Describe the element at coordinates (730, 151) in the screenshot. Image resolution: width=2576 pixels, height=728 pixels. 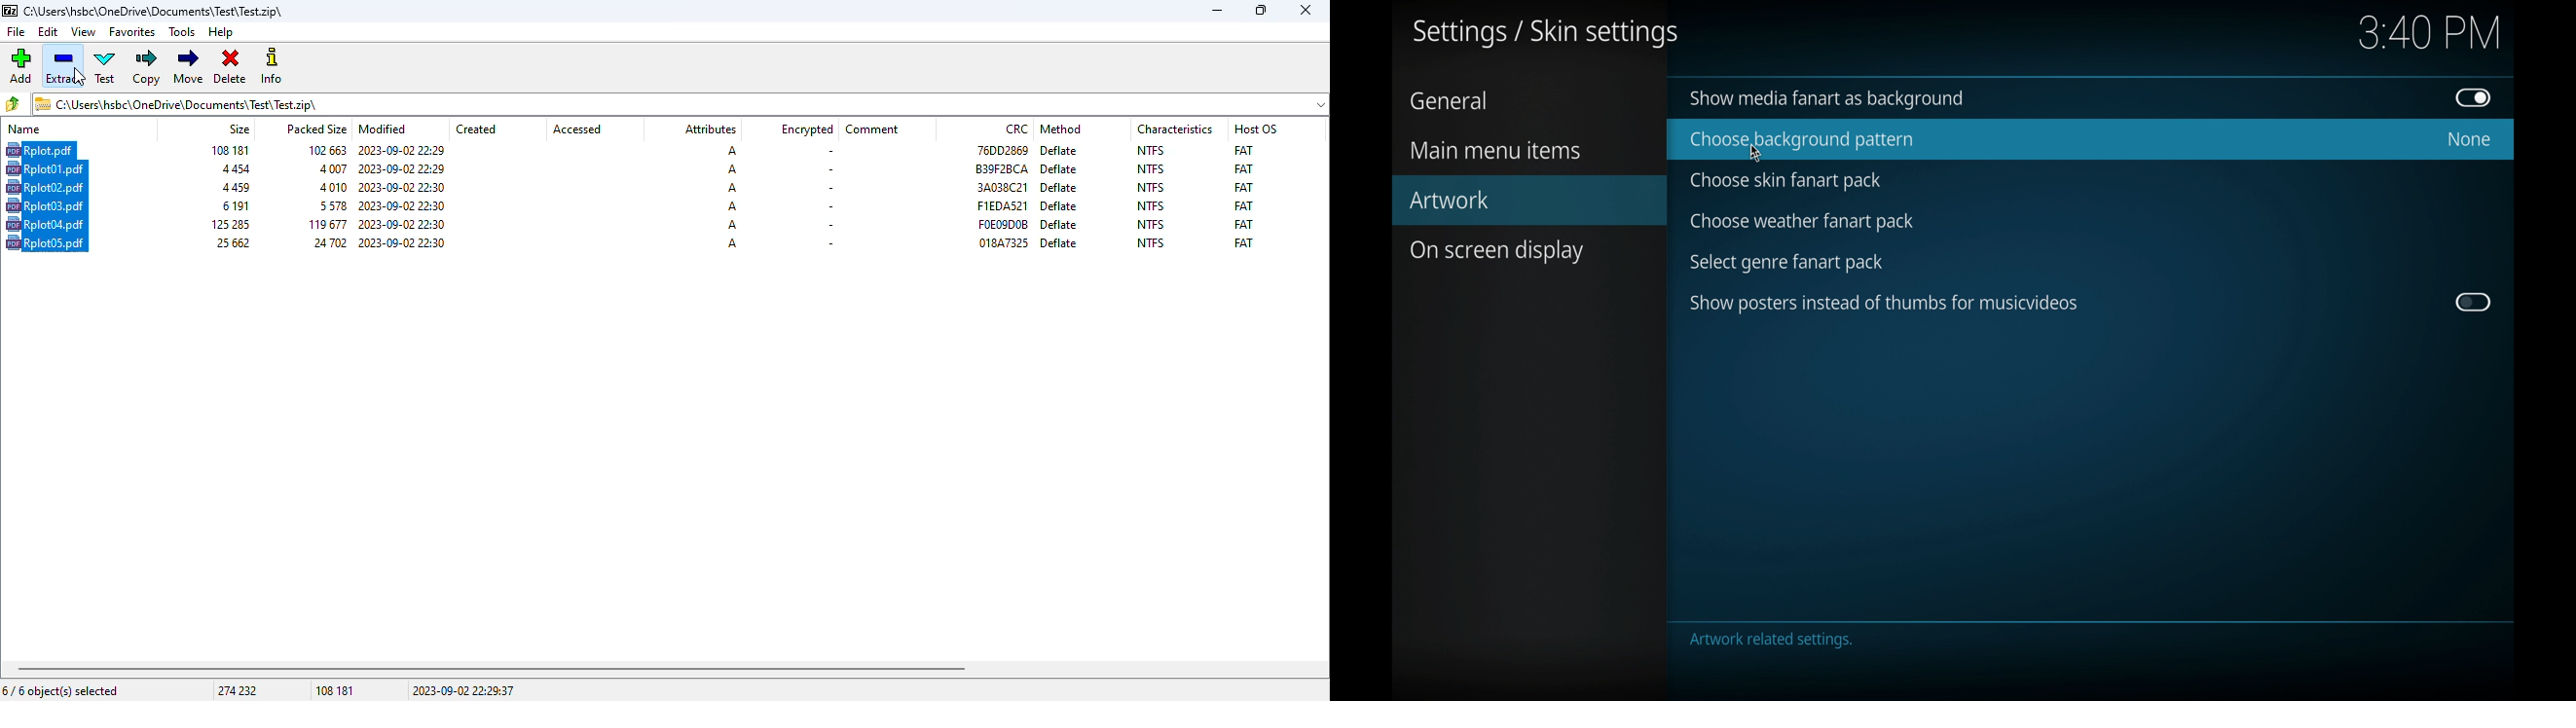
I see `A` at that location.